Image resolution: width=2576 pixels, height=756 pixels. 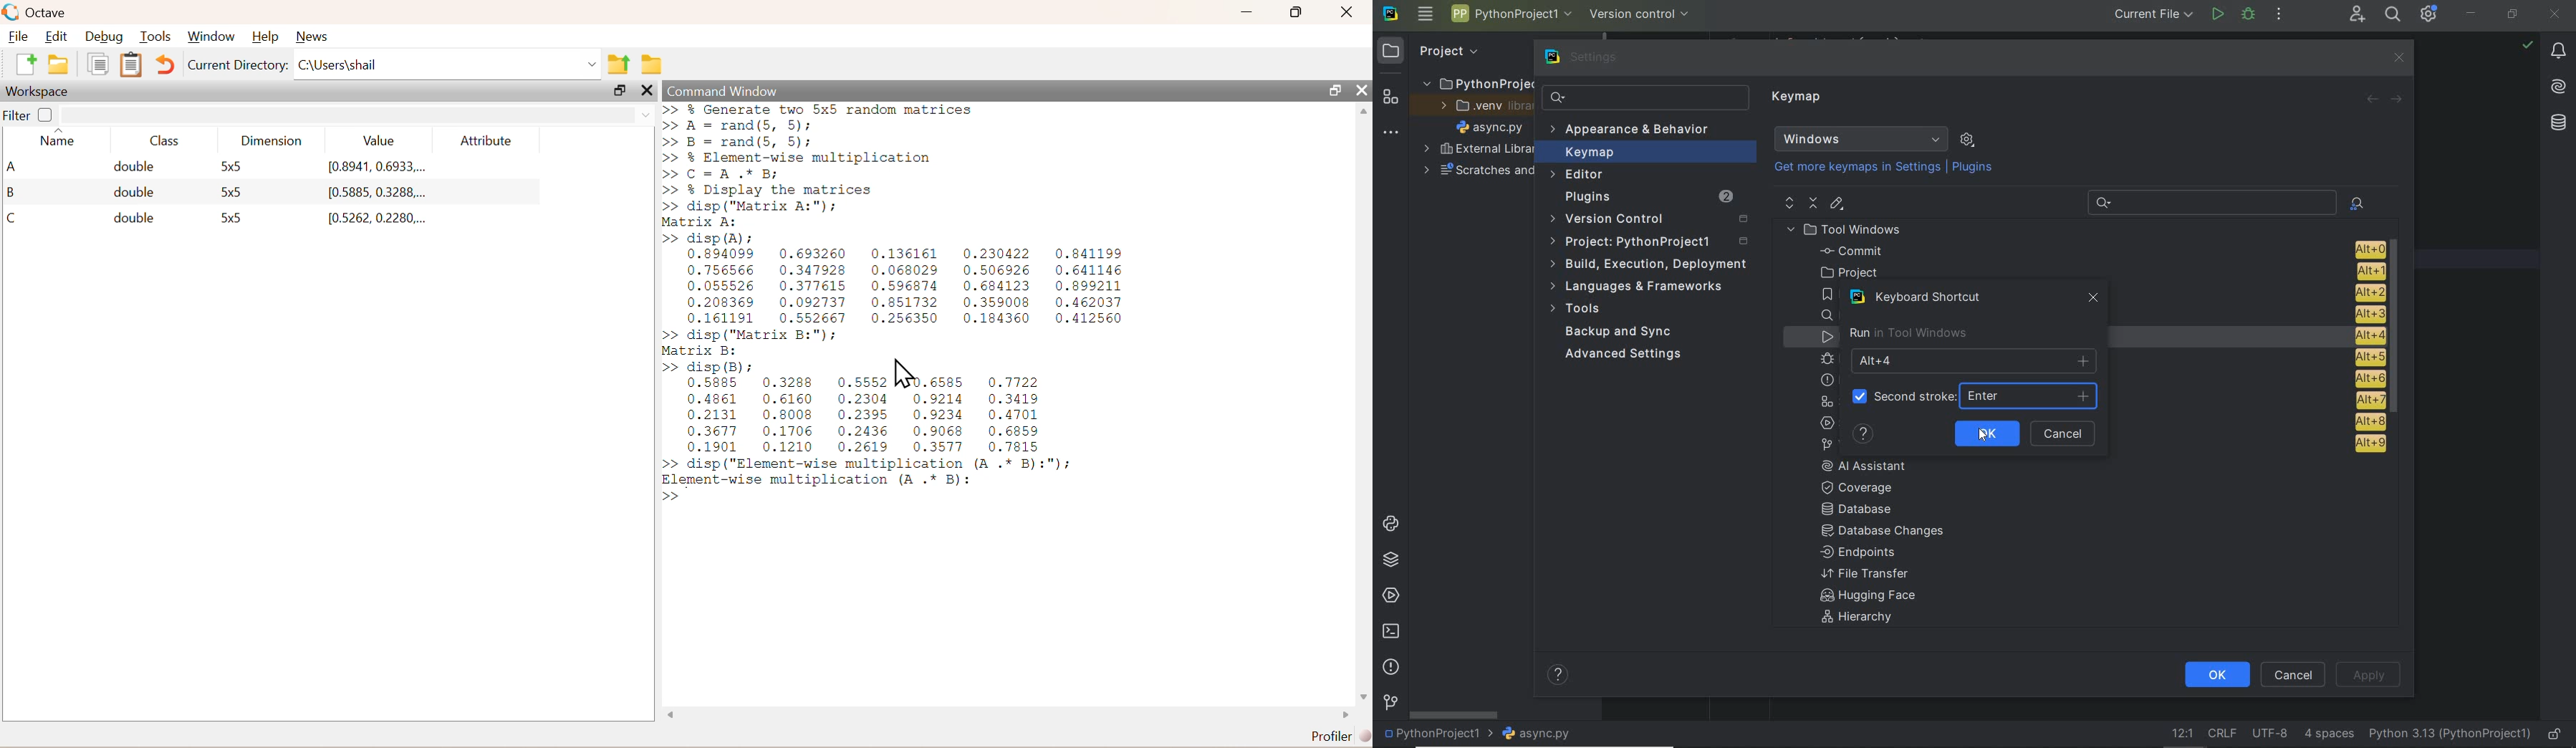 What do you see at coordinates (1865, 486) in the screenshot?
I see `coverage` at bounding box center [1865, 486].